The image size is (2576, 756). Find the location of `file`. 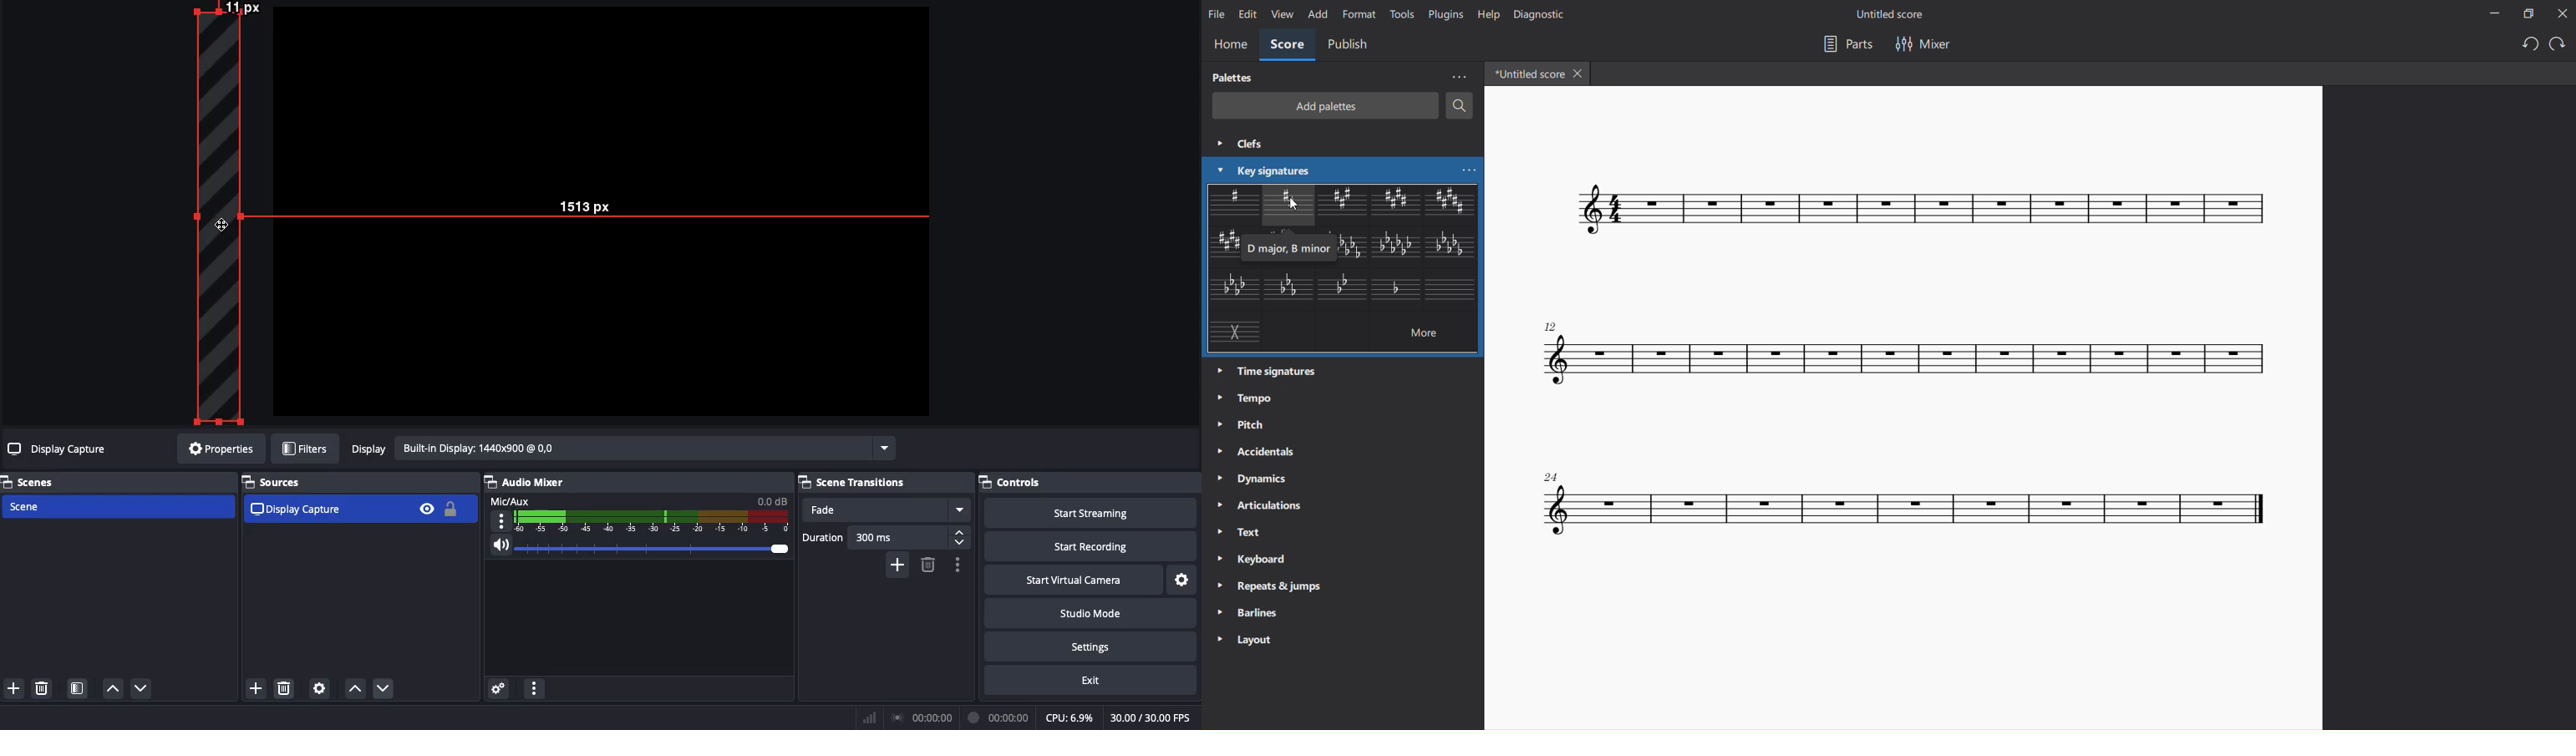

file is located at coordinates (1218, 14).